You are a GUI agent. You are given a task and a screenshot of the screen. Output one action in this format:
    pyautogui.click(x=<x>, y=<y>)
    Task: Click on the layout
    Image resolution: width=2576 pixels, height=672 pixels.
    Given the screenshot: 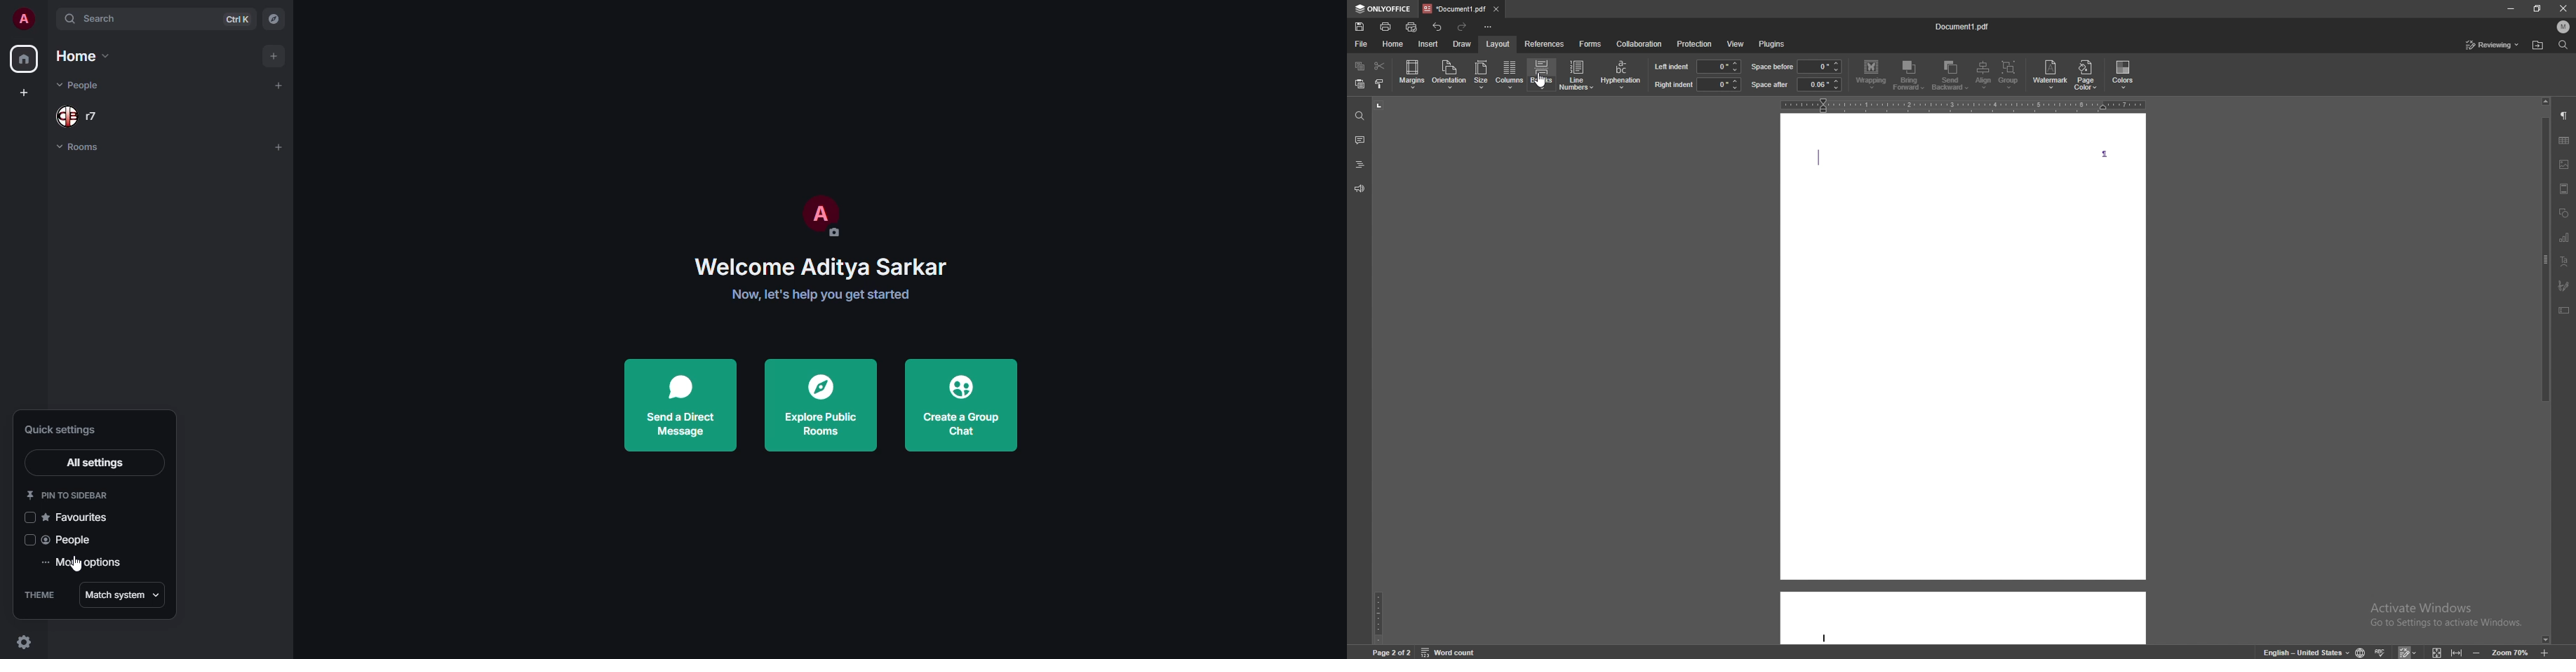 What is the action you would take?
    pyautogui.click(x=1499, y=43)
    